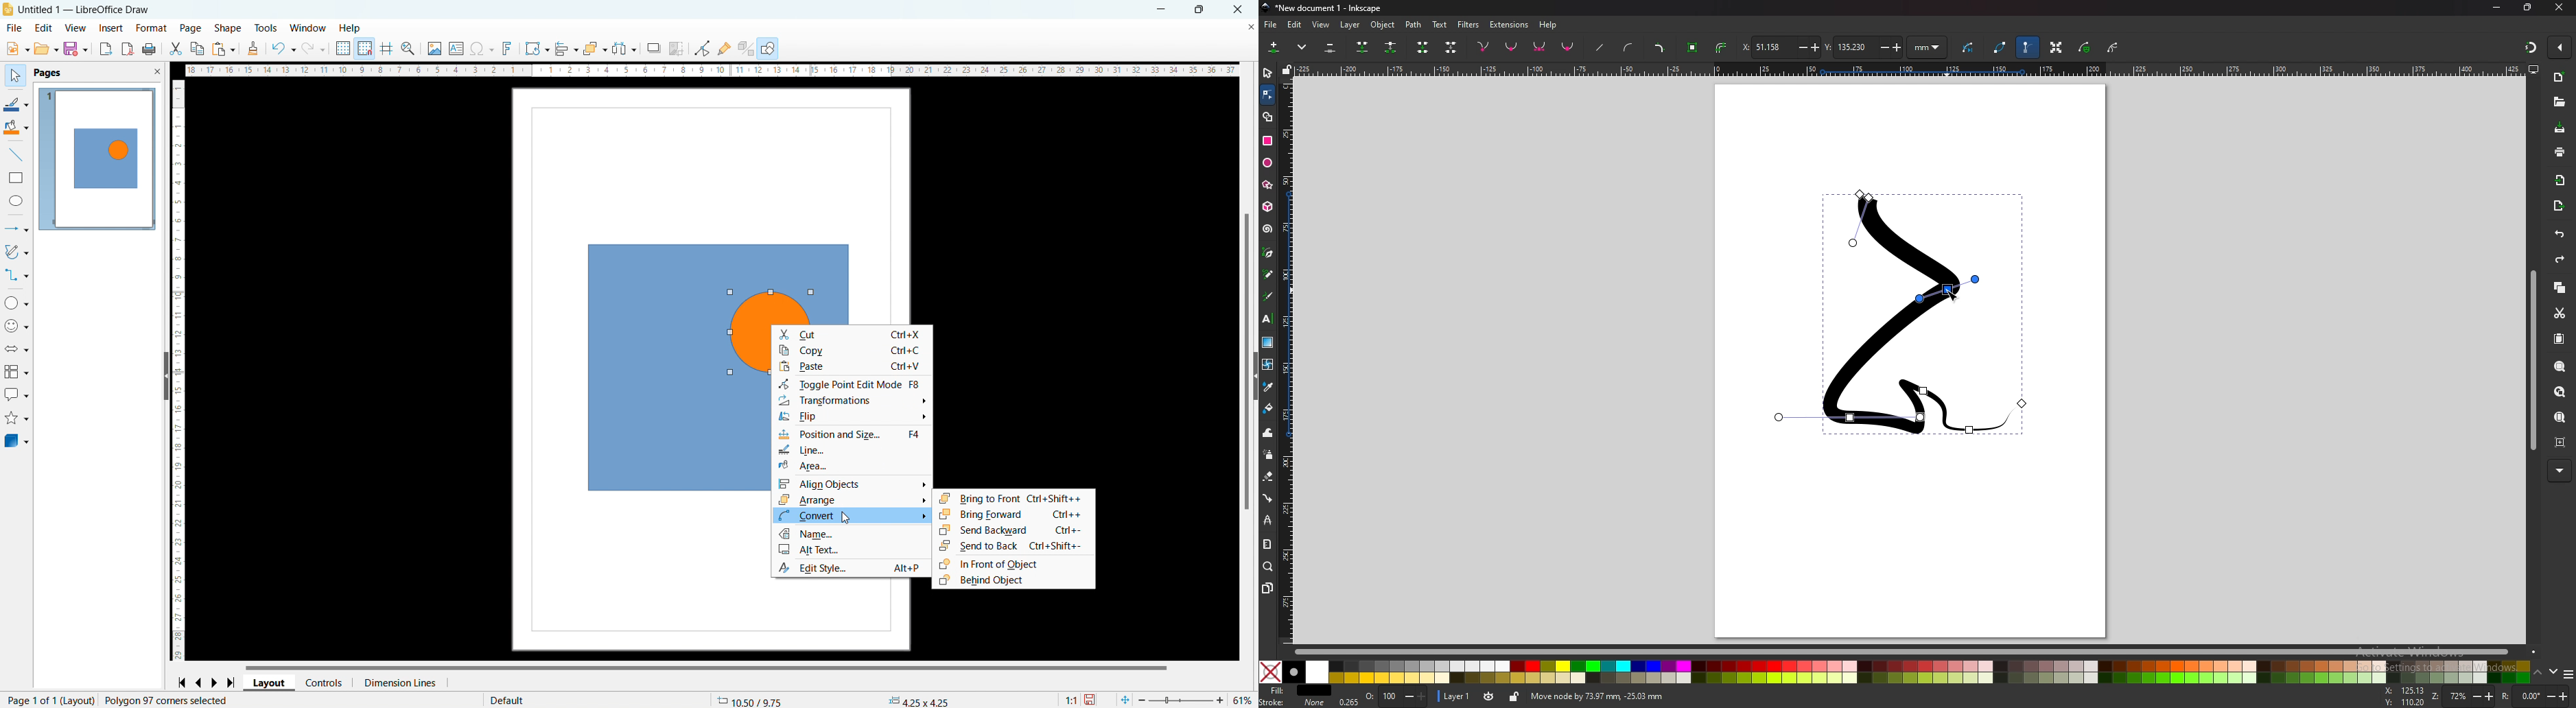  Describe the element at coordinates (1014, 546) in the screenshot. I see `send to back` at that location.